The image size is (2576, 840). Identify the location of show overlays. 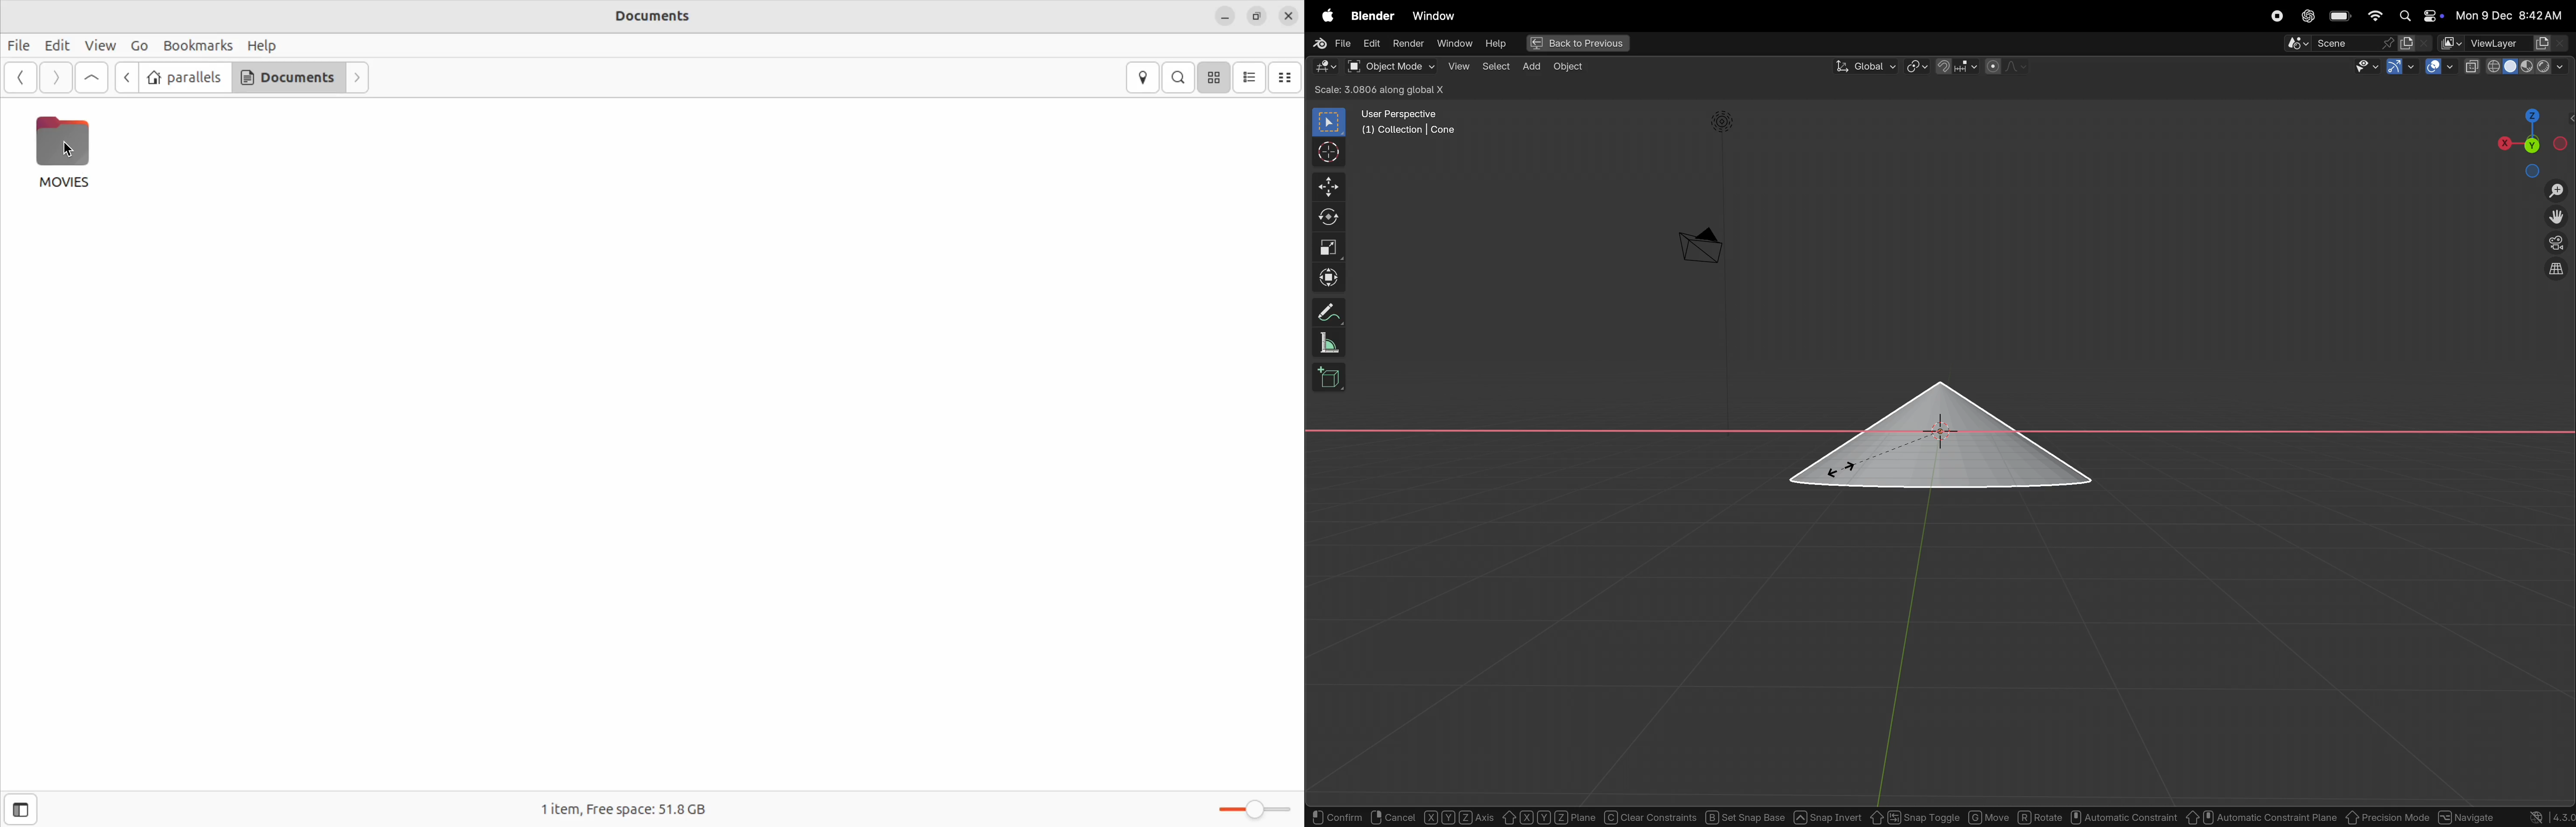
(2440, 66).